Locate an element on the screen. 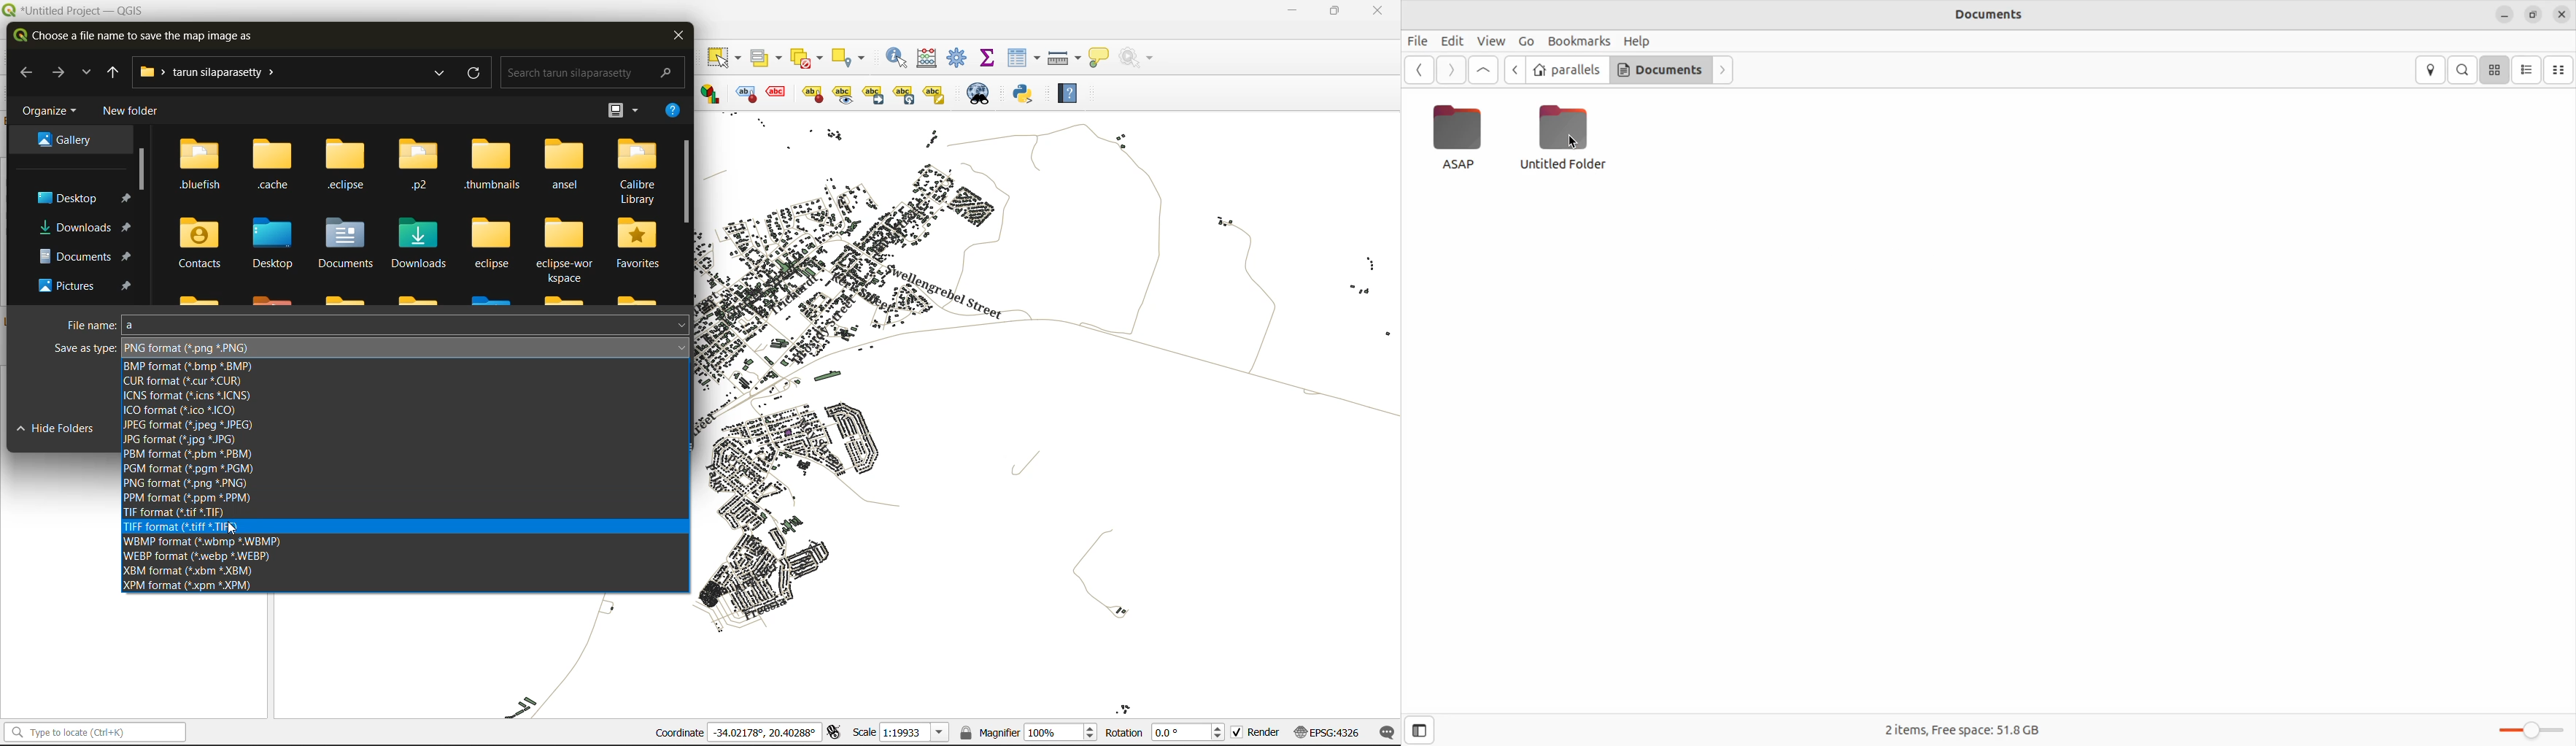  xpm is located at coordinates (190, 585).